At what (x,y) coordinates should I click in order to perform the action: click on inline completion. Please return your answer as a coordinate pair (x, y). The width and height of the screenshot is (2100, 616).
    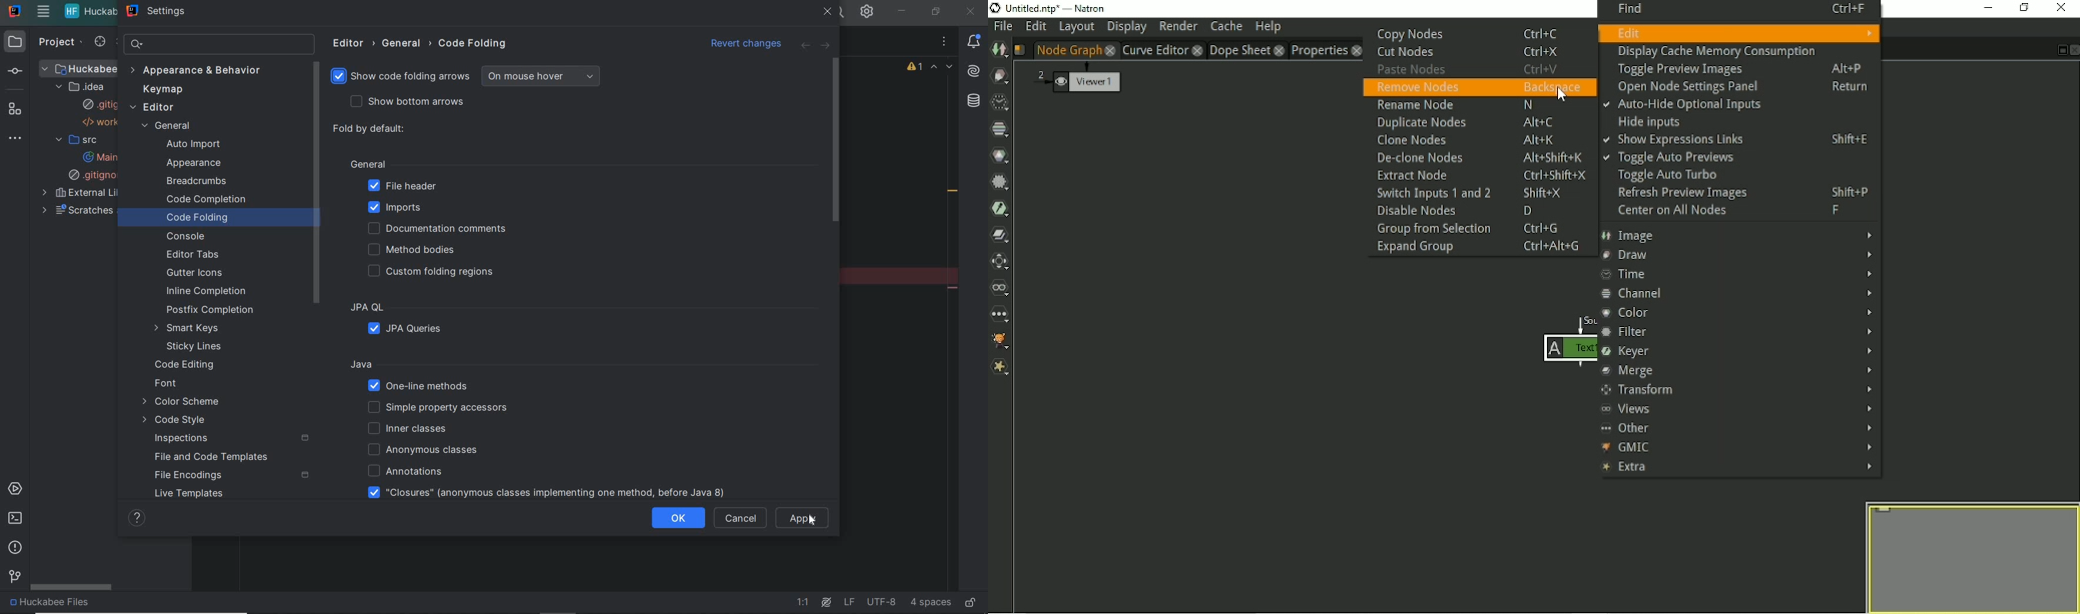
    Looking at the image, I should click on (209, 291).